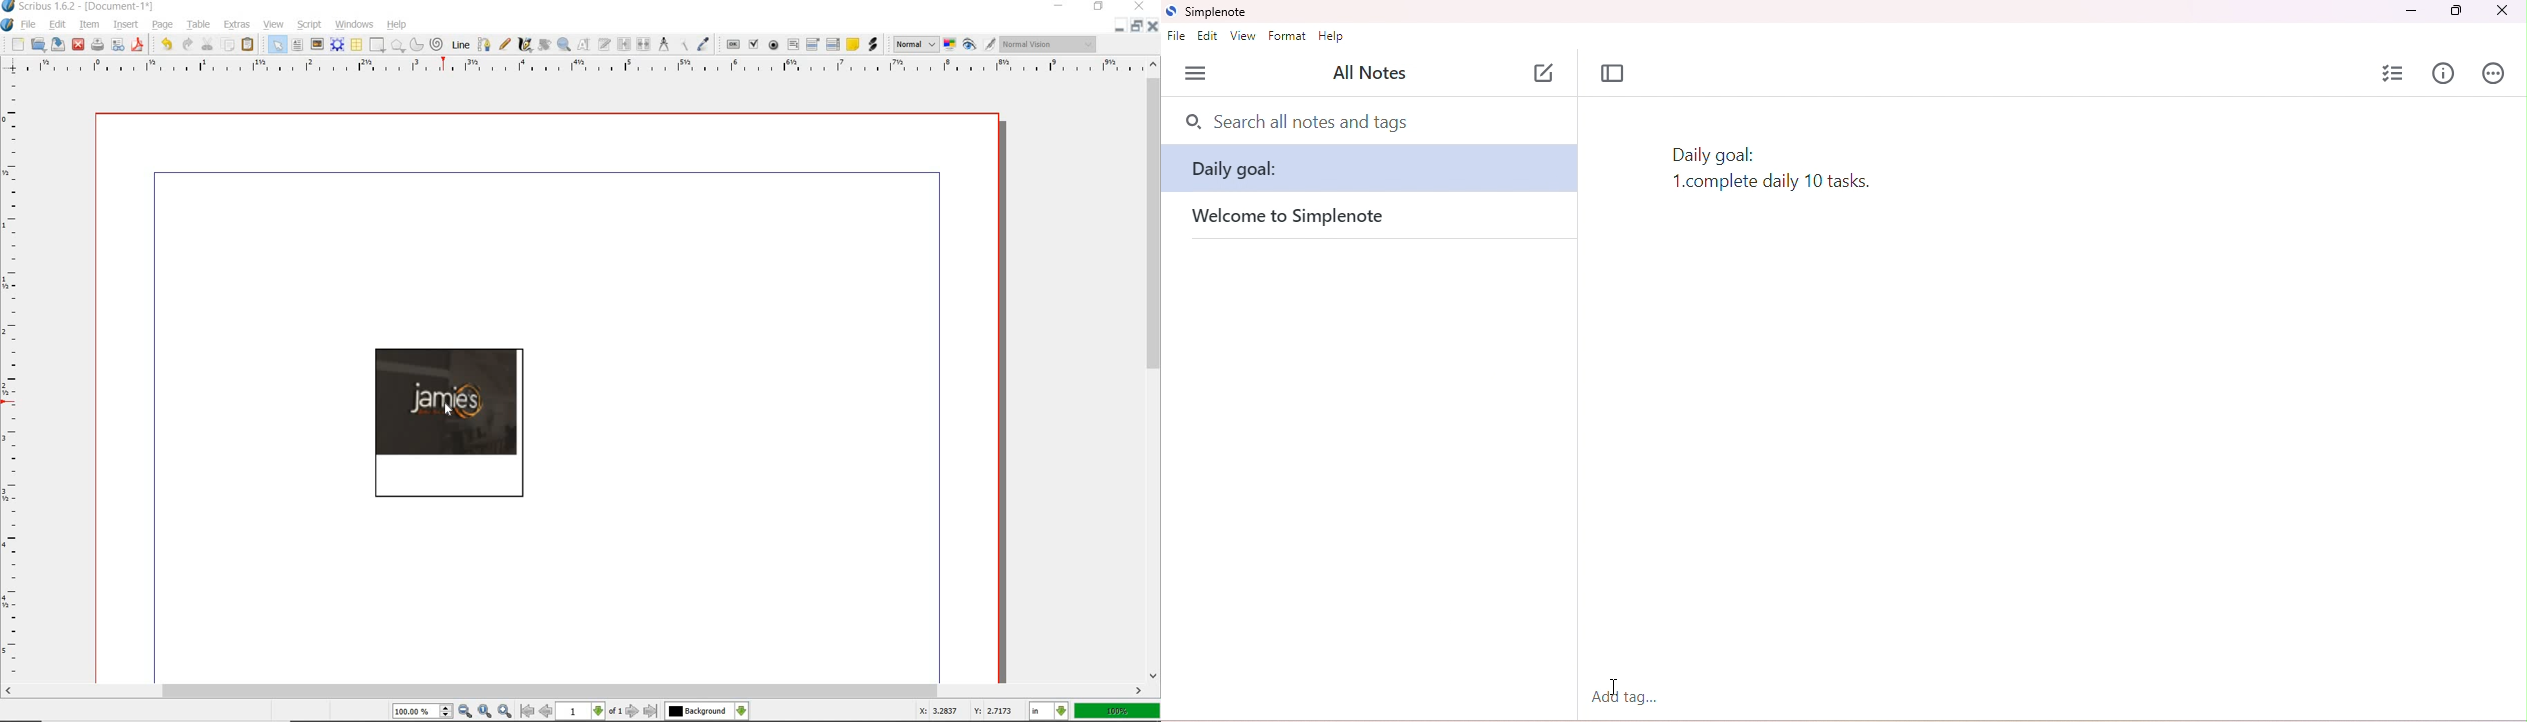 The width and height of the screenshot is (2548, 728). Describe the element at coordinates (1545, 73) in the screenshot. I see `new note` at that location.